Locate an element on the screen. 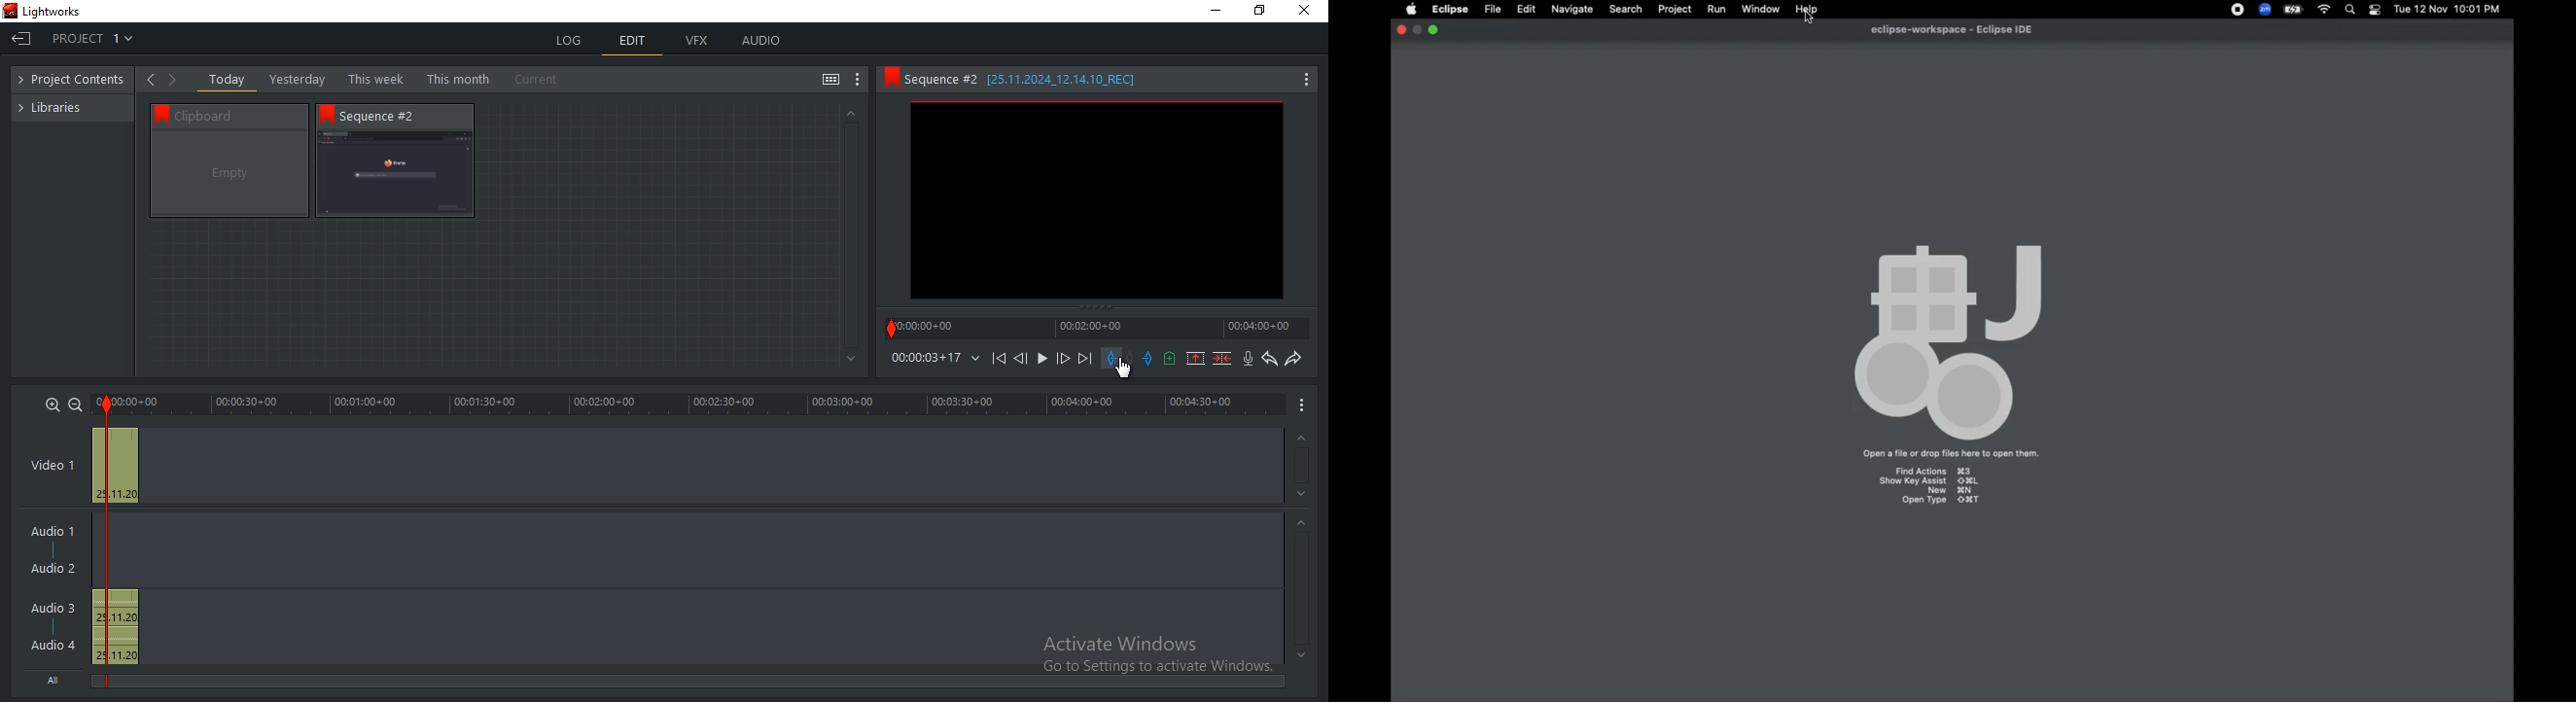 Image resolution: width=2576 pixels, height=728 pixels. mark out is located at coordinates (1149, 358).